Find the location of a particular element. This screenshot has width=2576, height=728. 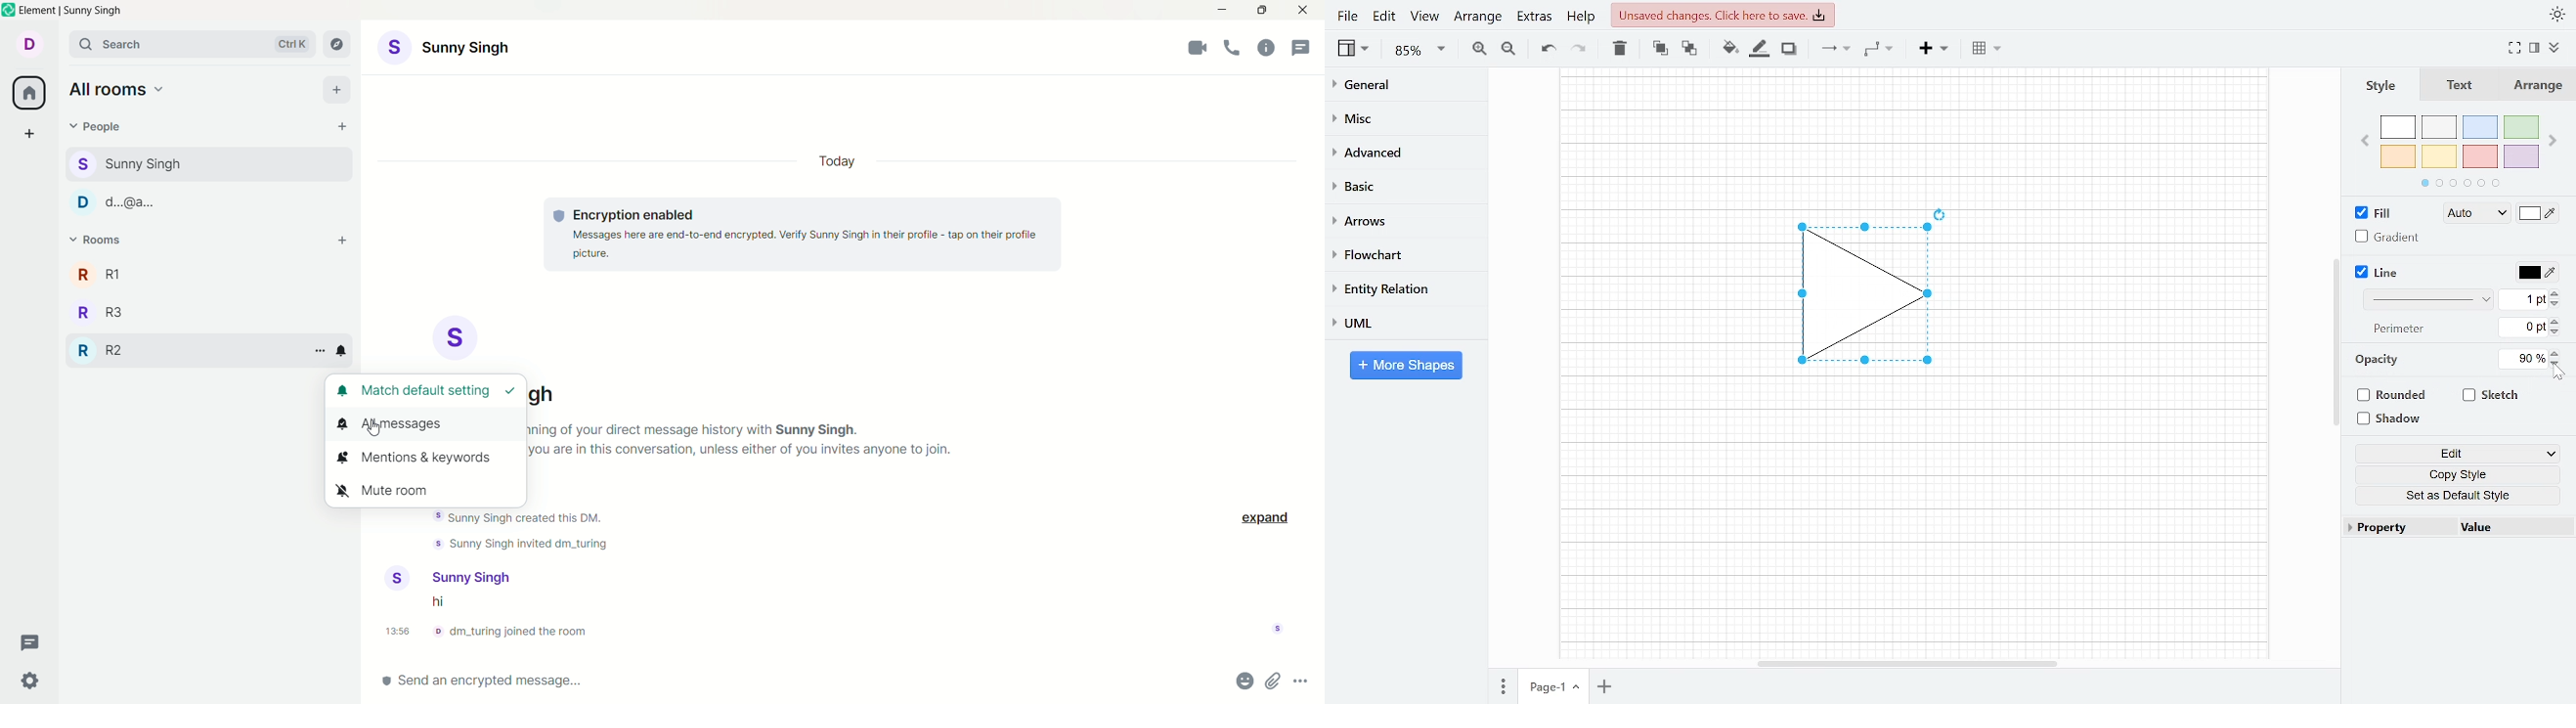

Shadow is located at coordinates (1789, 49).